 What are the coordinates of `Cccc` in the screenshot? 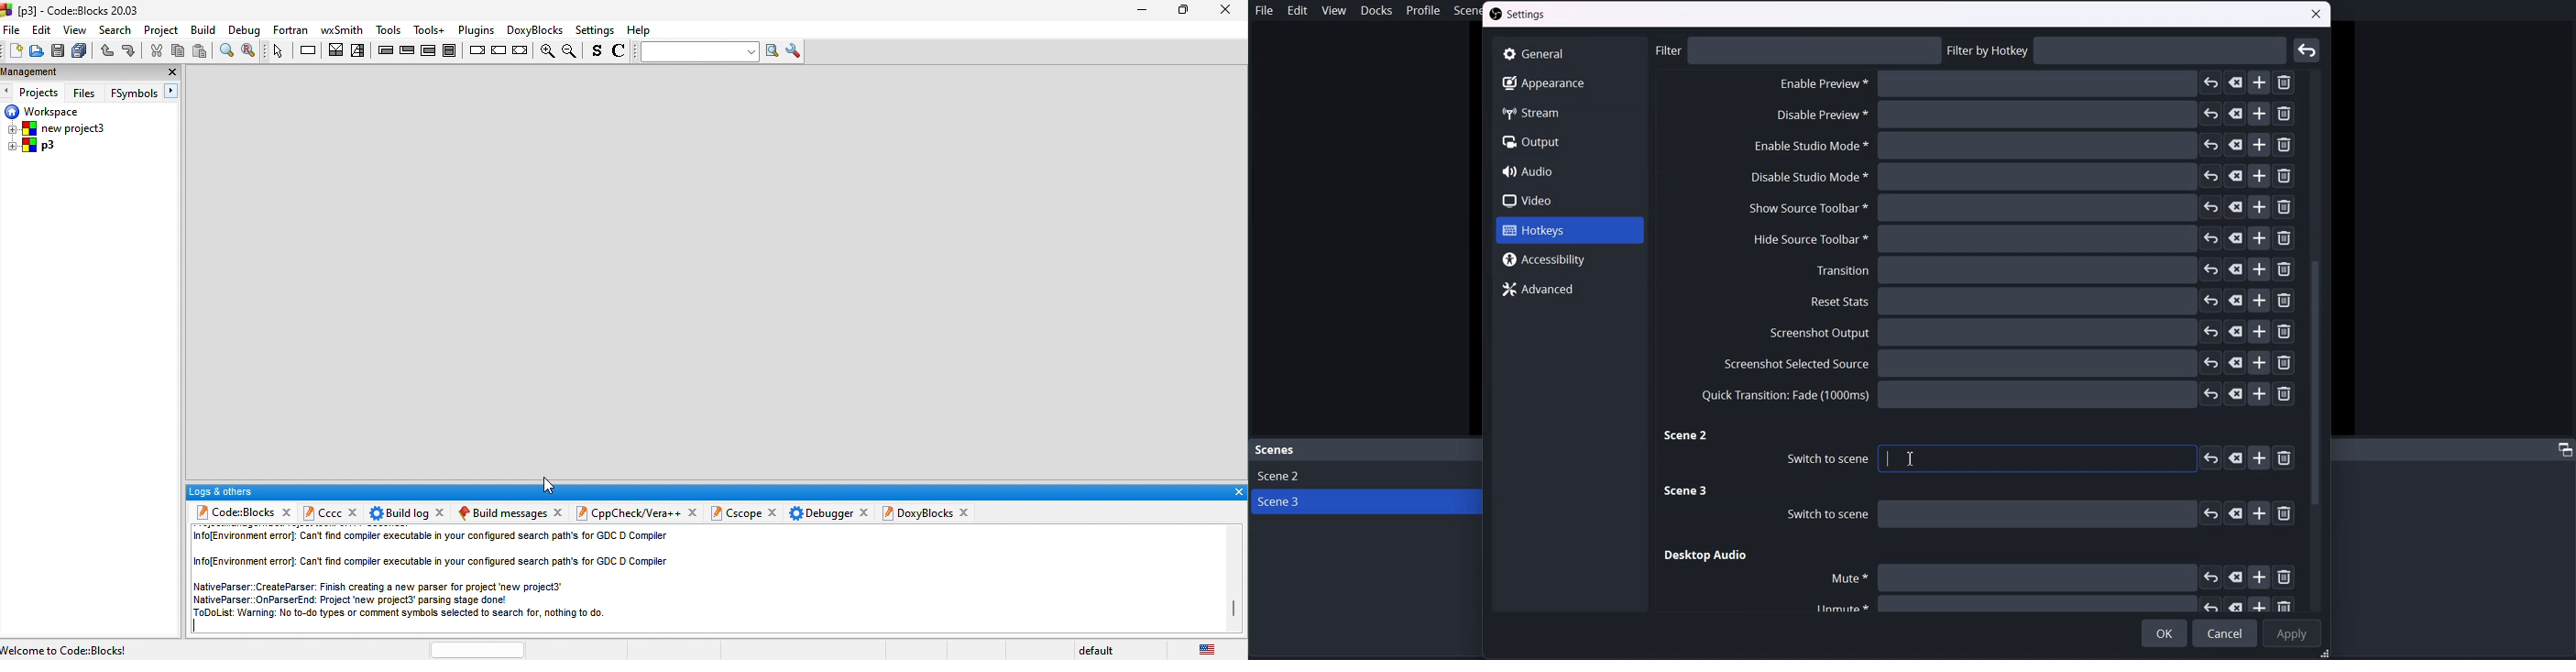 It's located at (322, 512).